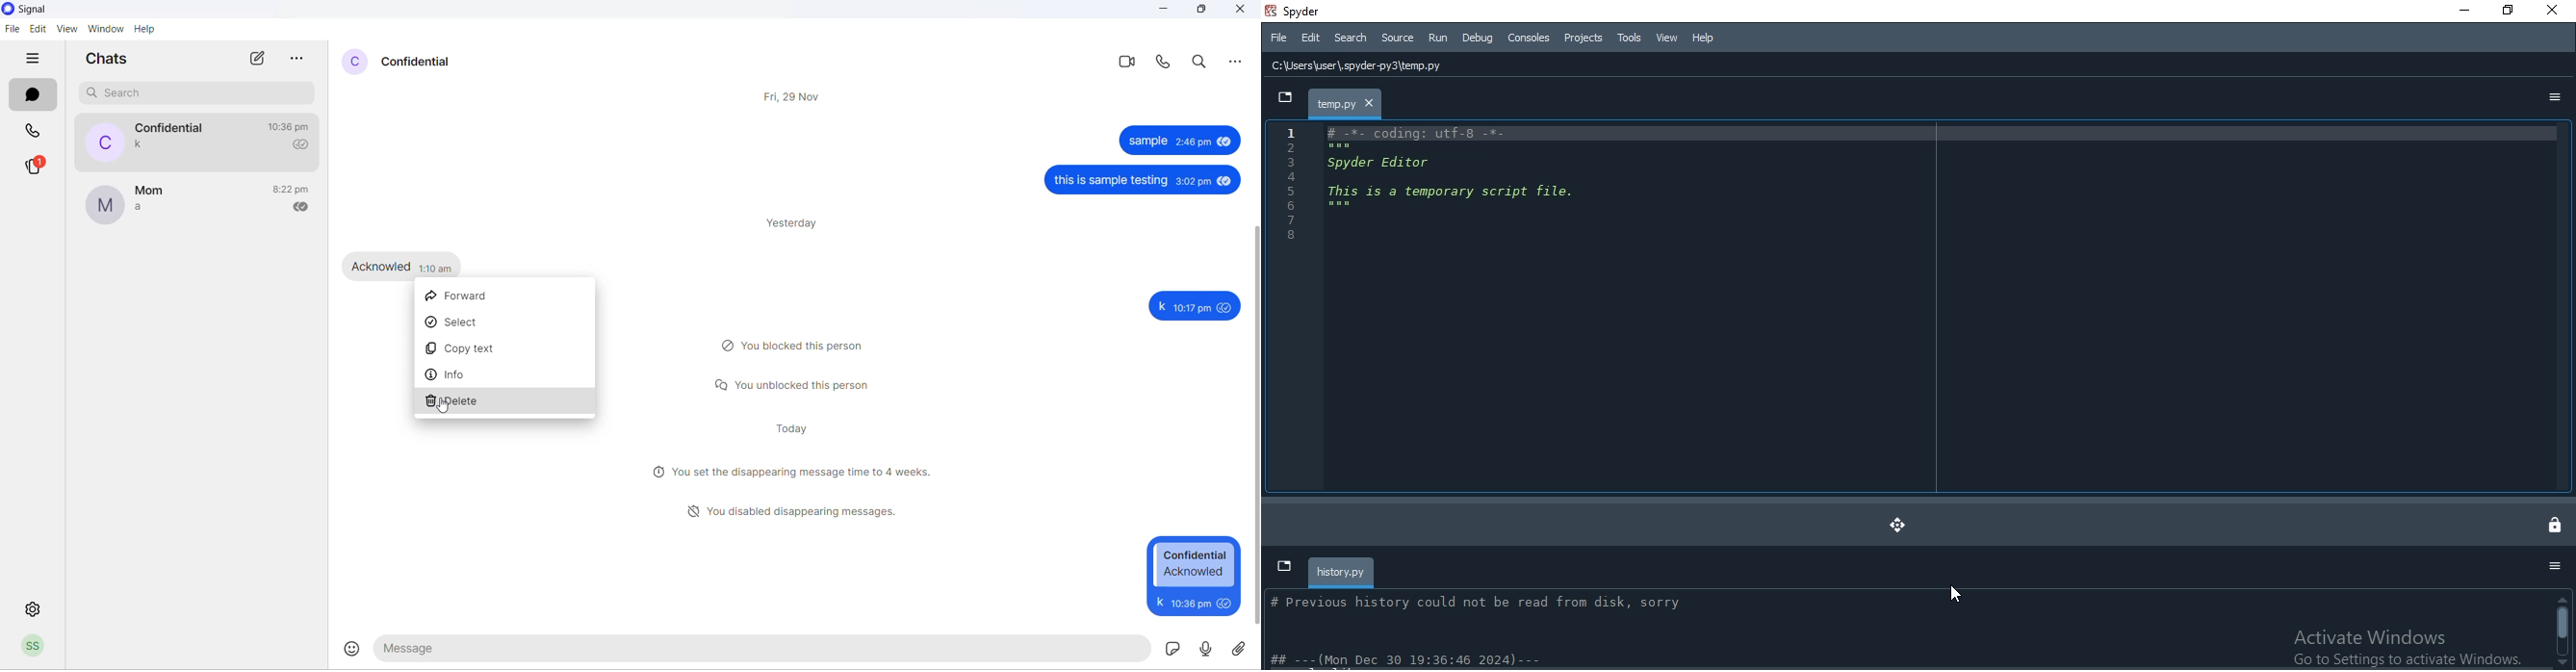 The height and width of the screenshot is (672, 2576). Describe the element at coordinates (2549, 564) in the screenshot. I see `Options` at that location.